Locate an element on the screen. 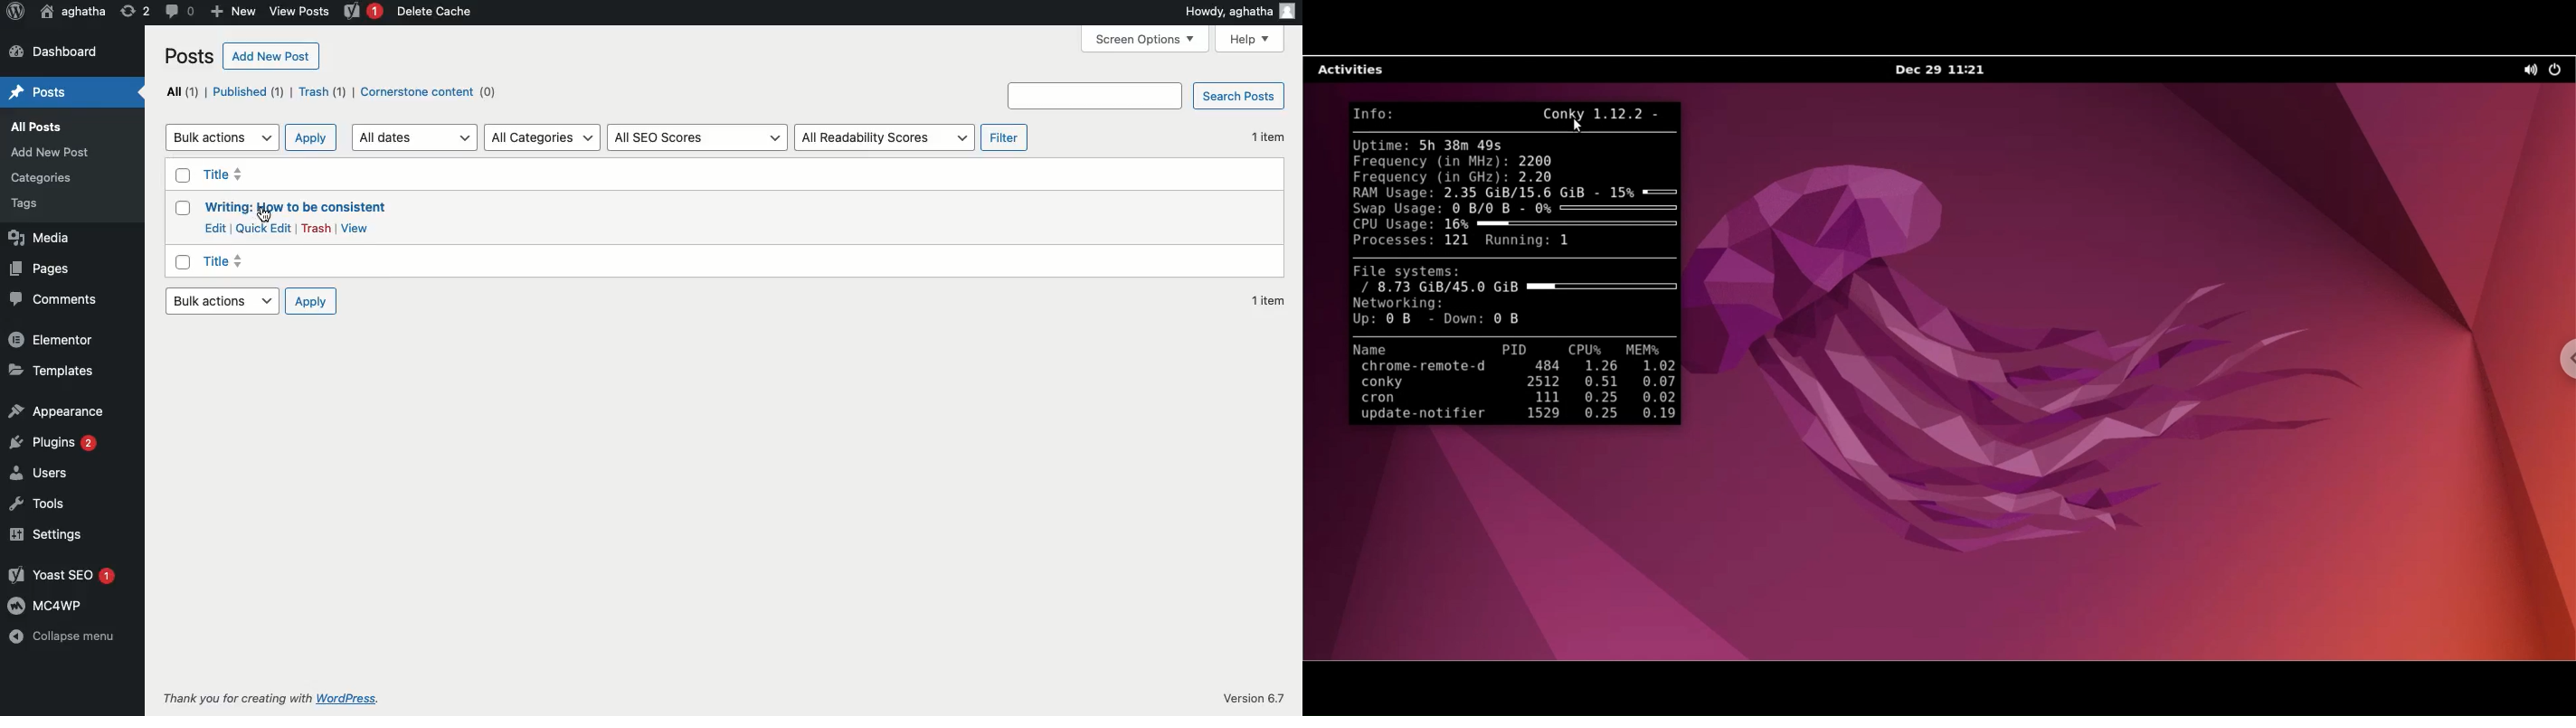  All dates is located at coordinates (416, 137).